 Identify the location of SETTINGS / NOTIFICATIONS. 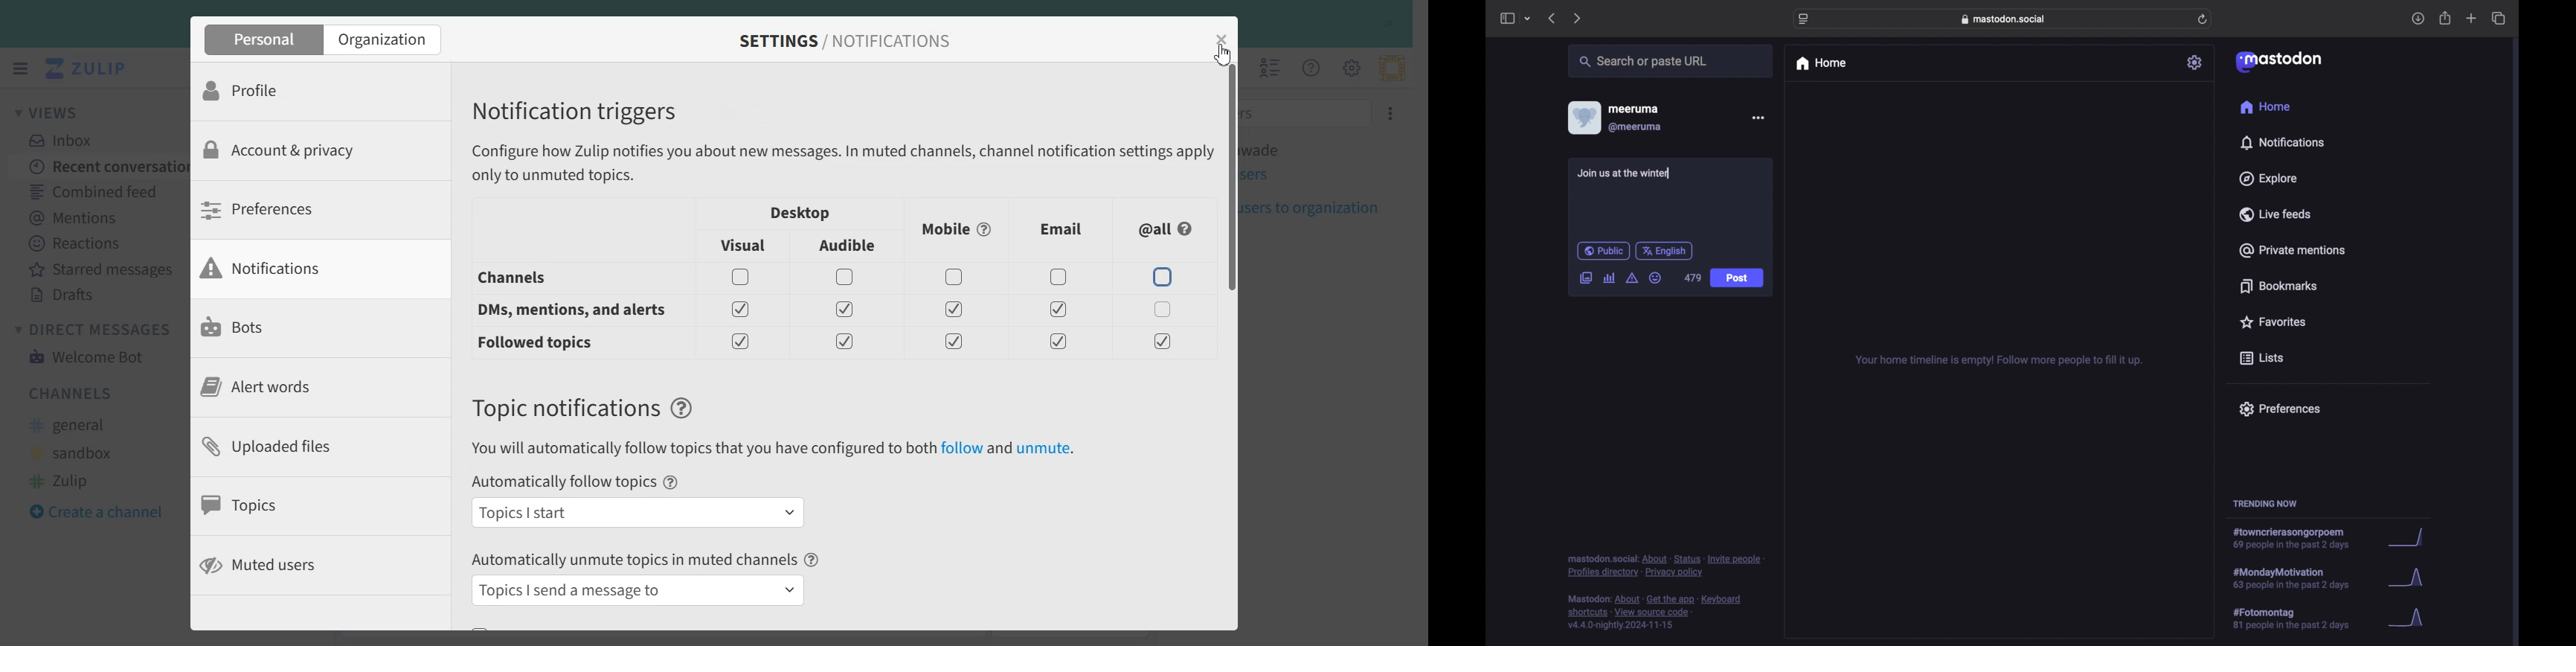
(843, 41).